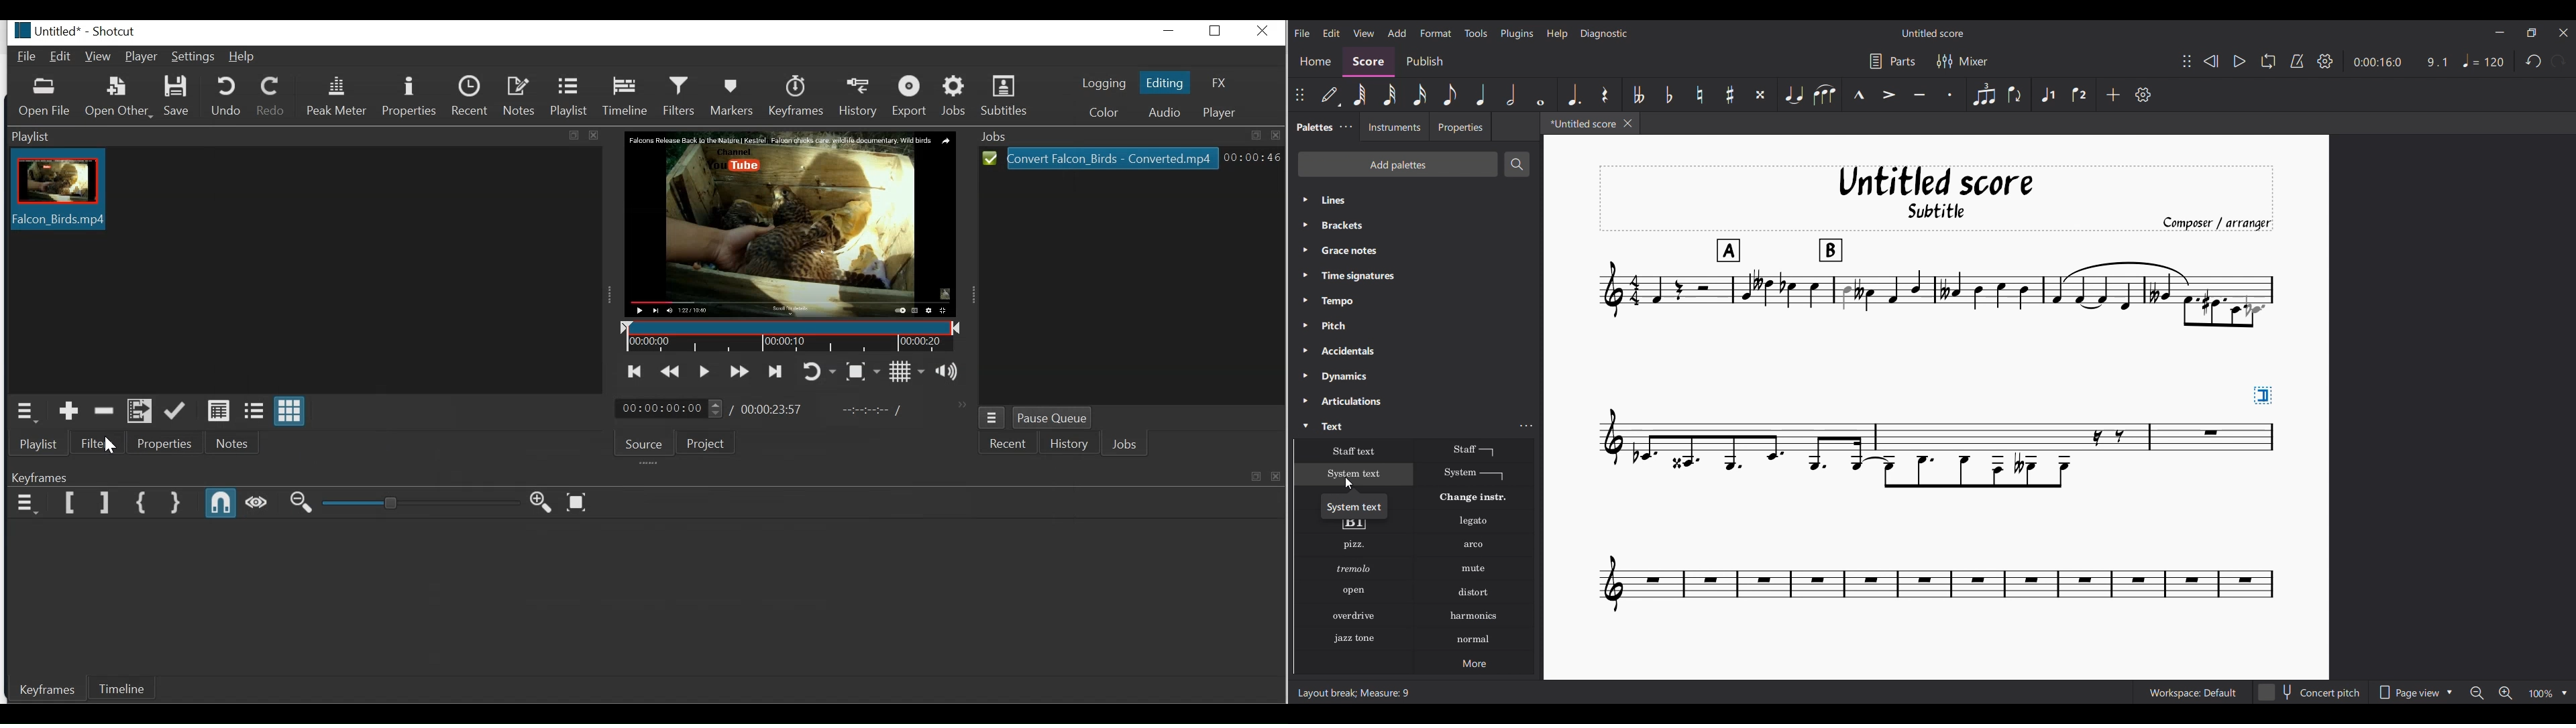 This screenshot has width=2576, height=728. Describe the element at coordinates (1637, 95) in the screenshot. I see `Toggle double flat` at that location.